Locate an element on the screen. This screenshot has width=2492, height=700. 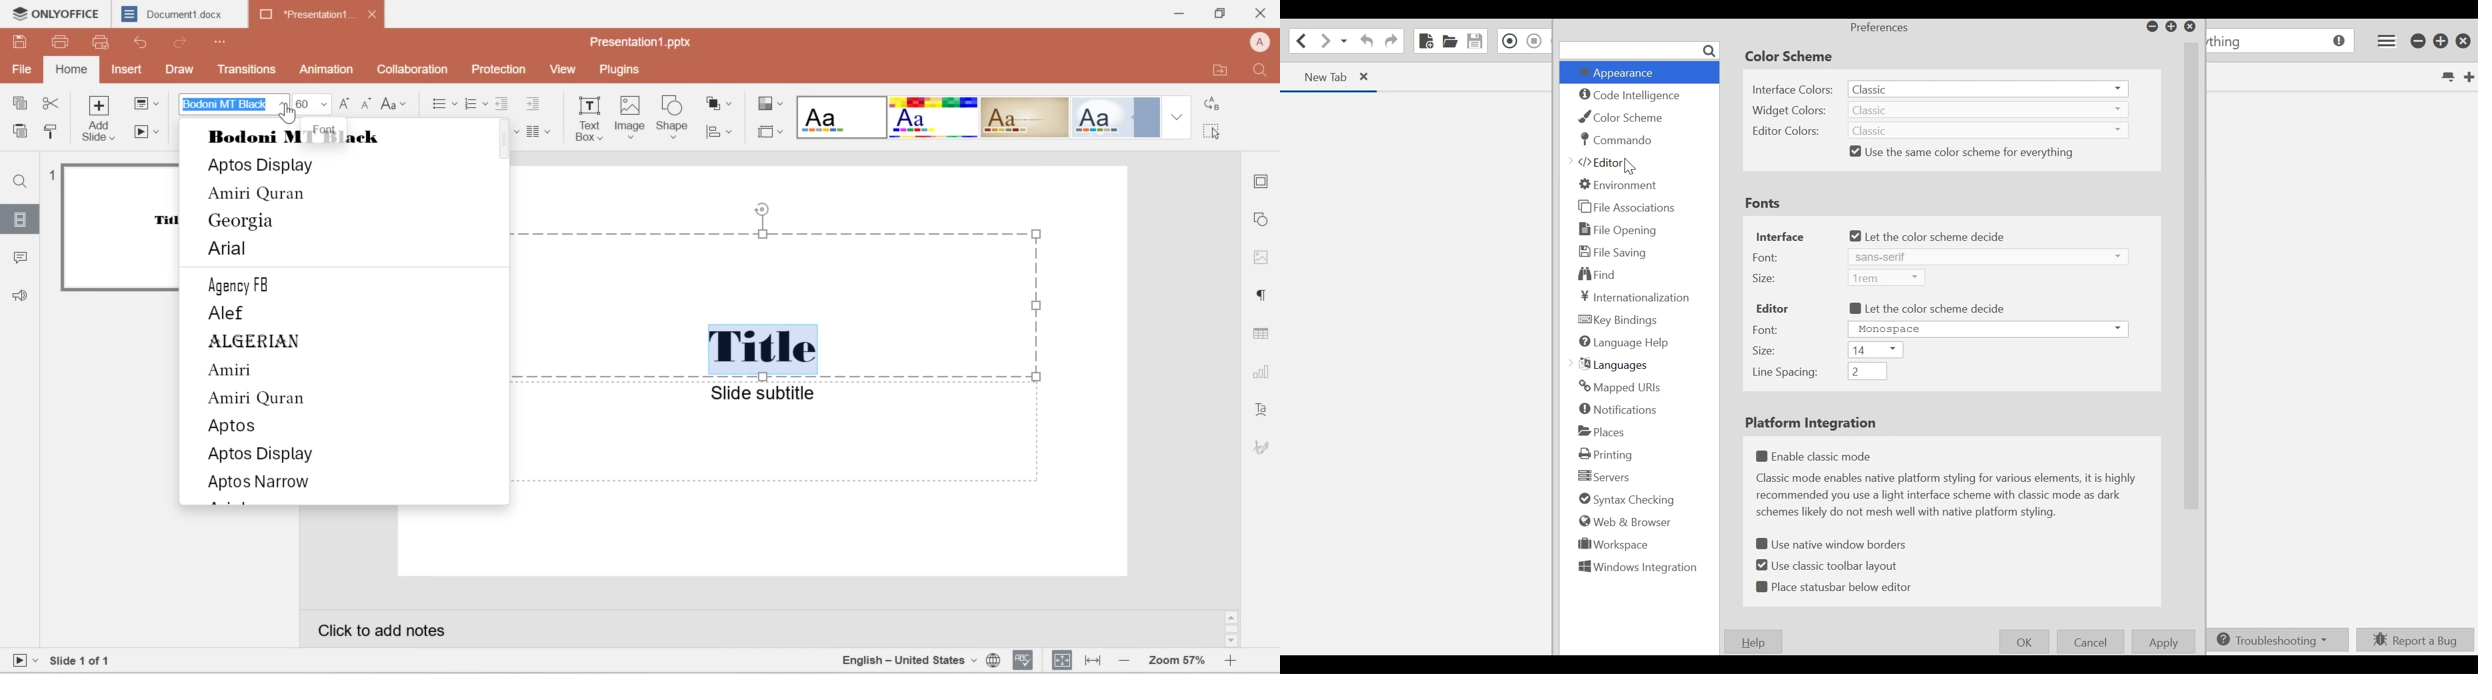
classic is located at coordinates (1991, 130).